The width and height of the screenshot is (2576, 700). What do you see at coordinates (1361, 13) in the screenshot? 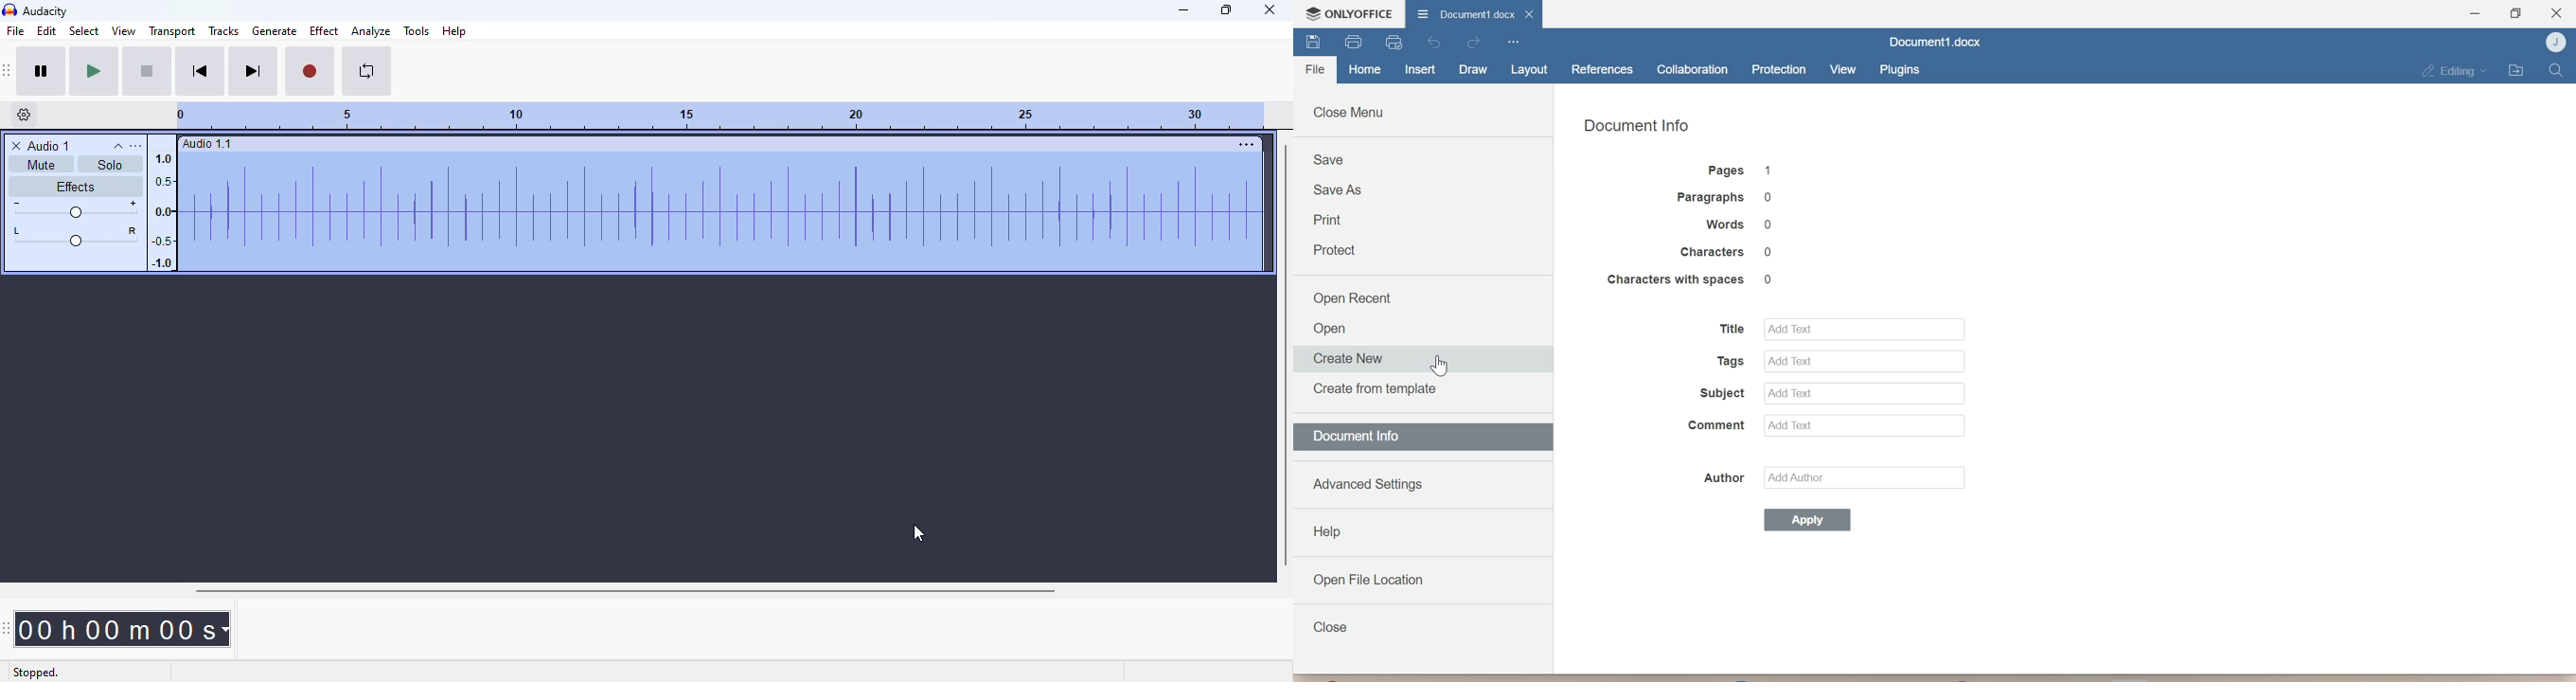
I see `Onlyoffice` at bounding box center [1361, 13].